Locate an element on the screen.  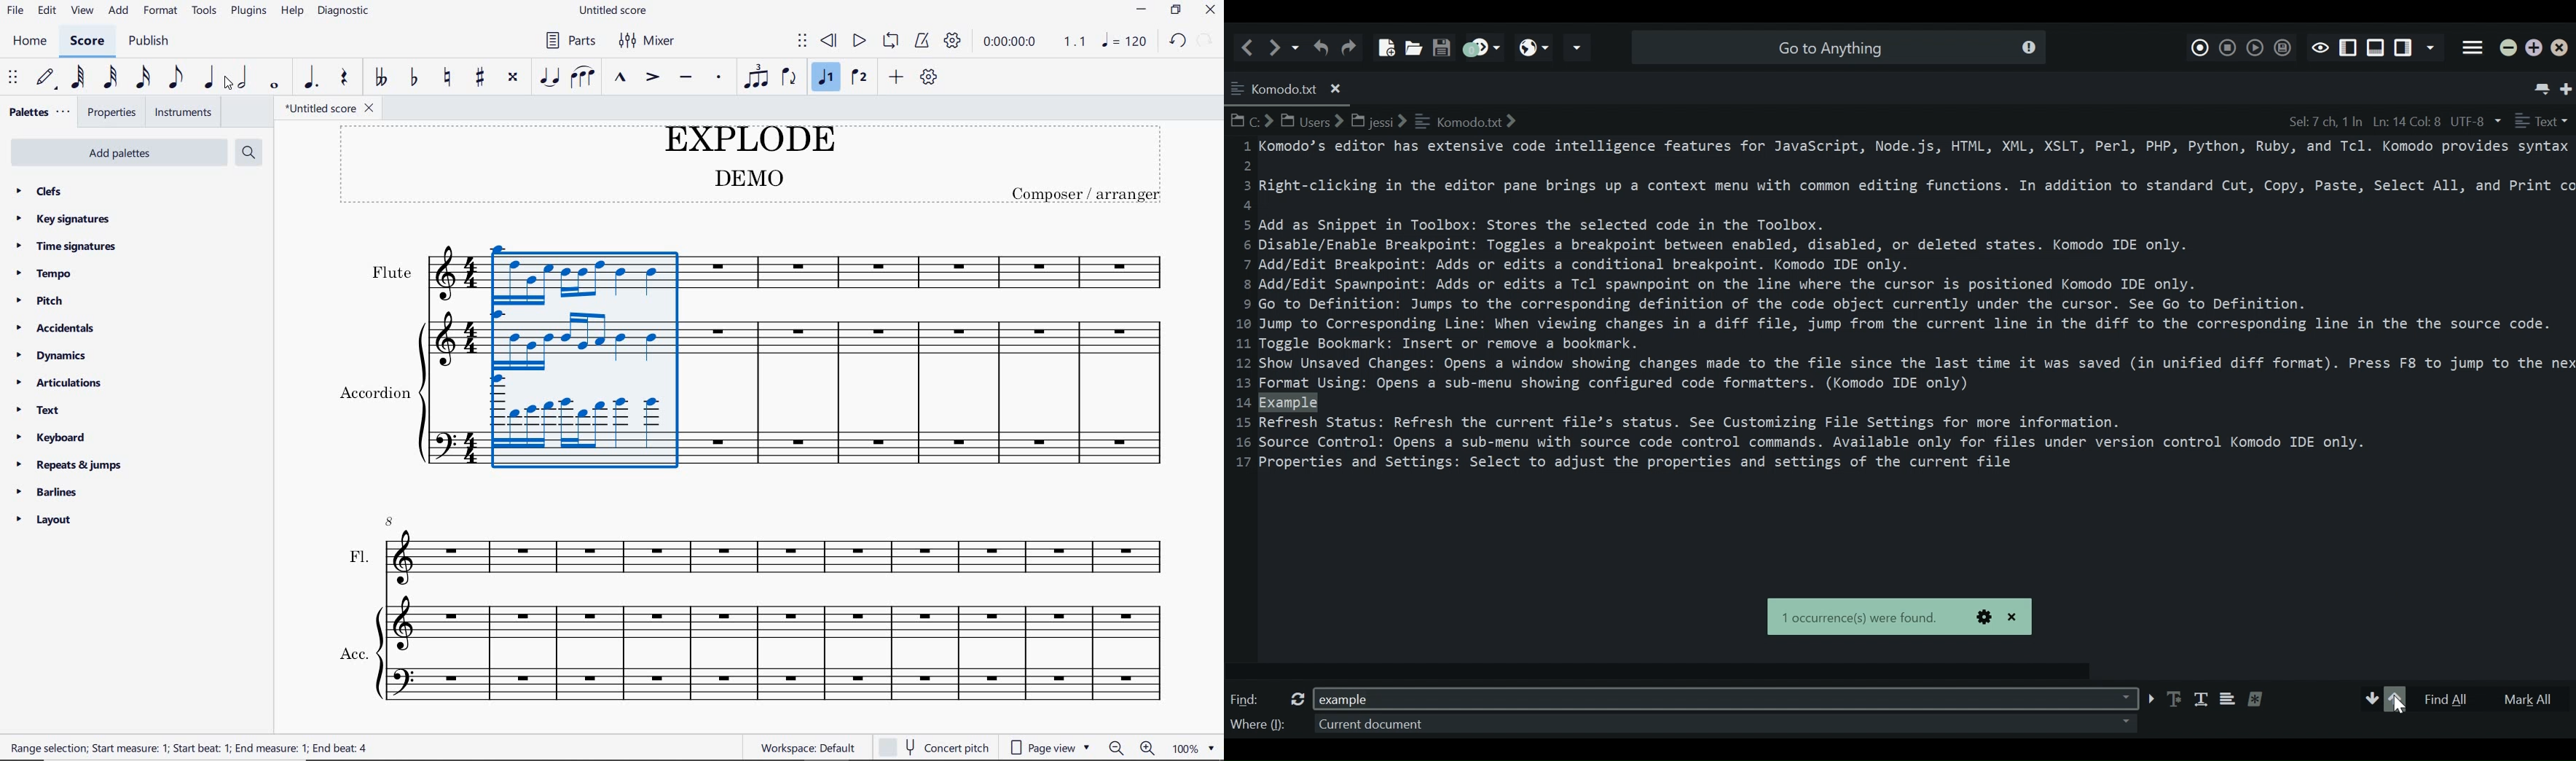
toggle double-sharp is located at coordinates (514, 77).